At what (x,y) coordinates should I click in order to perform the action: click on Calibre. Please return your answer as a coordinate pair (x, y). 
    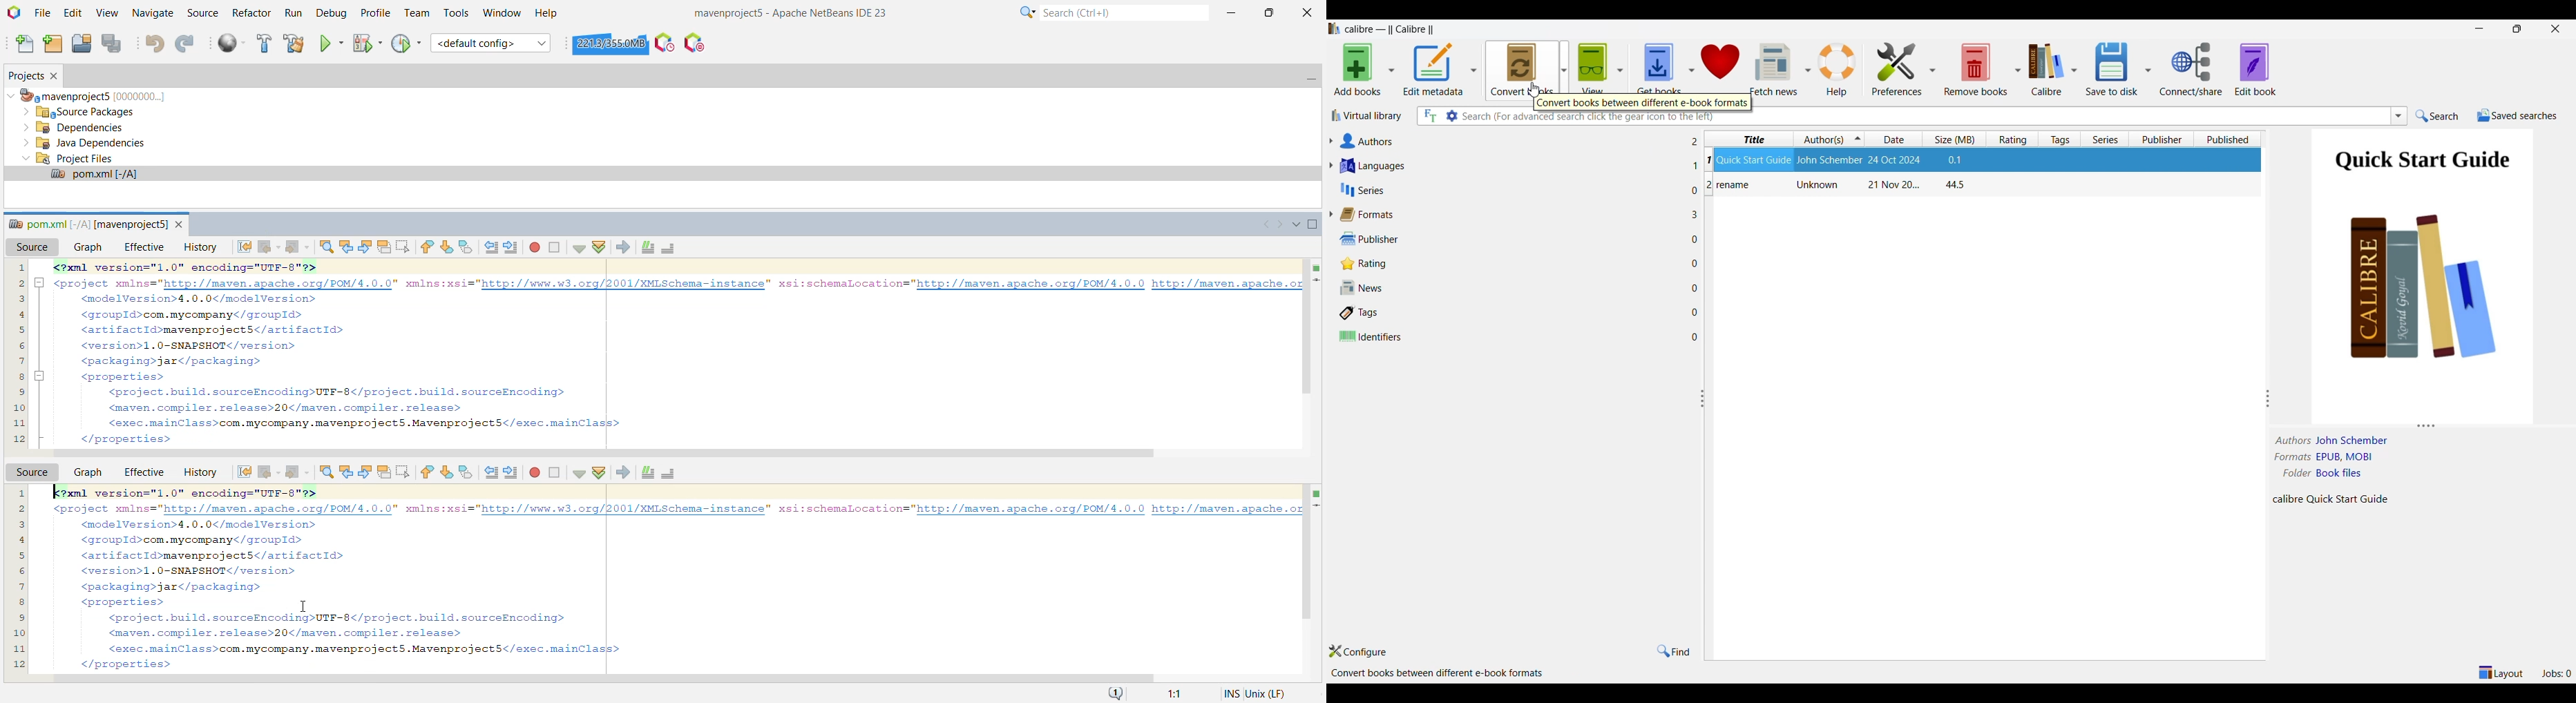
    Looking at the image, I should click on (2046, 70).